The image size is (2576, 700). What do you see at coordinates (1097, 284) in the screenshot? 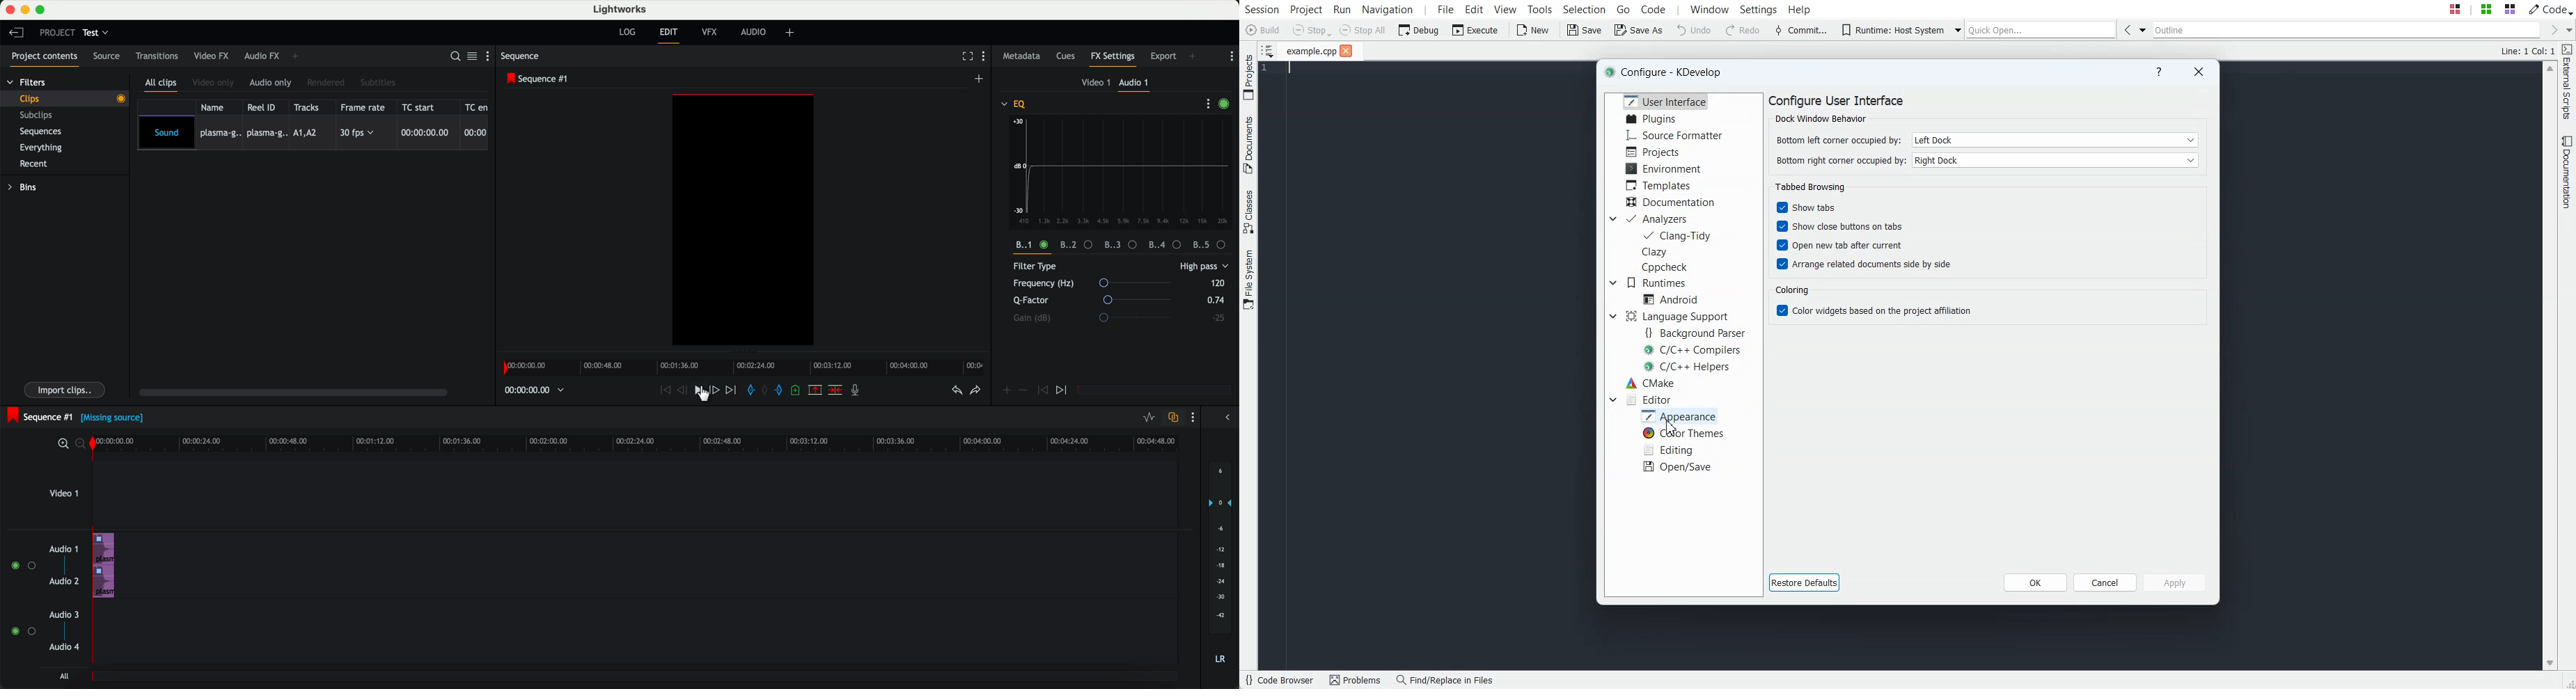
I see `frequency (Hz)` at bounding box center [1097, 284].